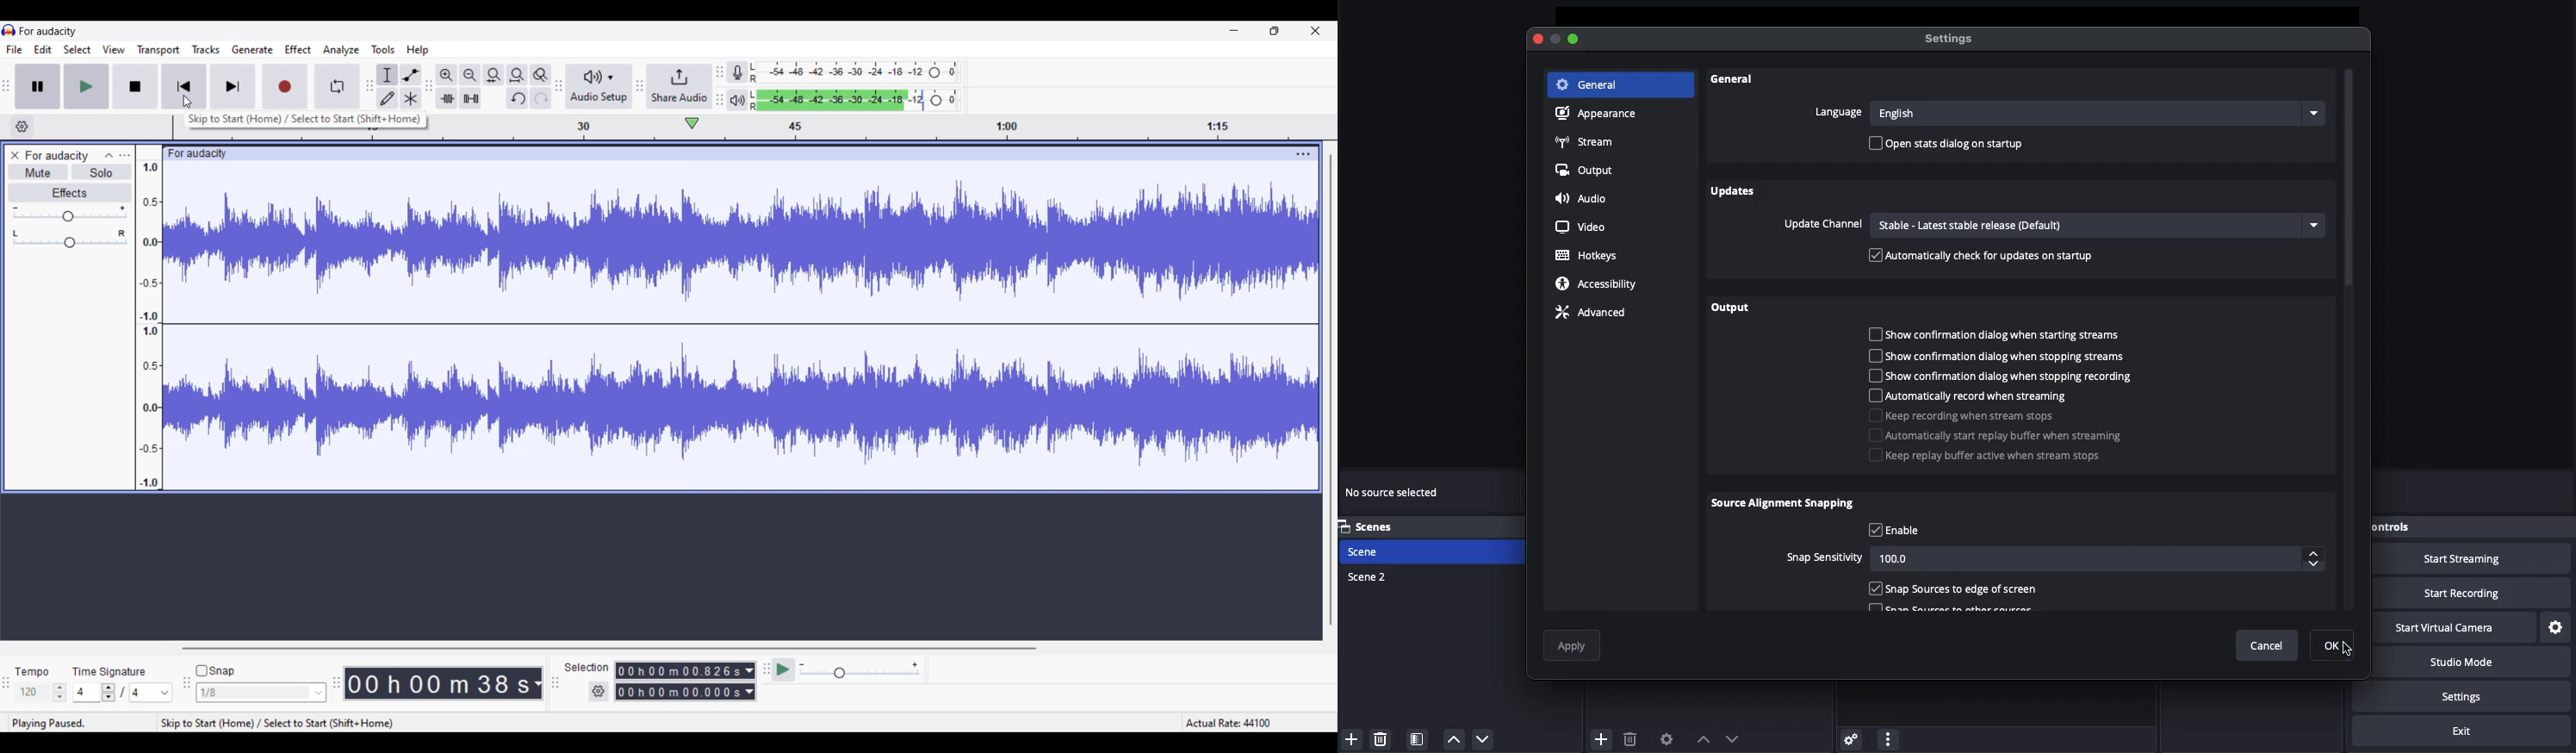  Describe the element at coordinates (1954, 588) in the screenshot. I see `Enabled` at that location.